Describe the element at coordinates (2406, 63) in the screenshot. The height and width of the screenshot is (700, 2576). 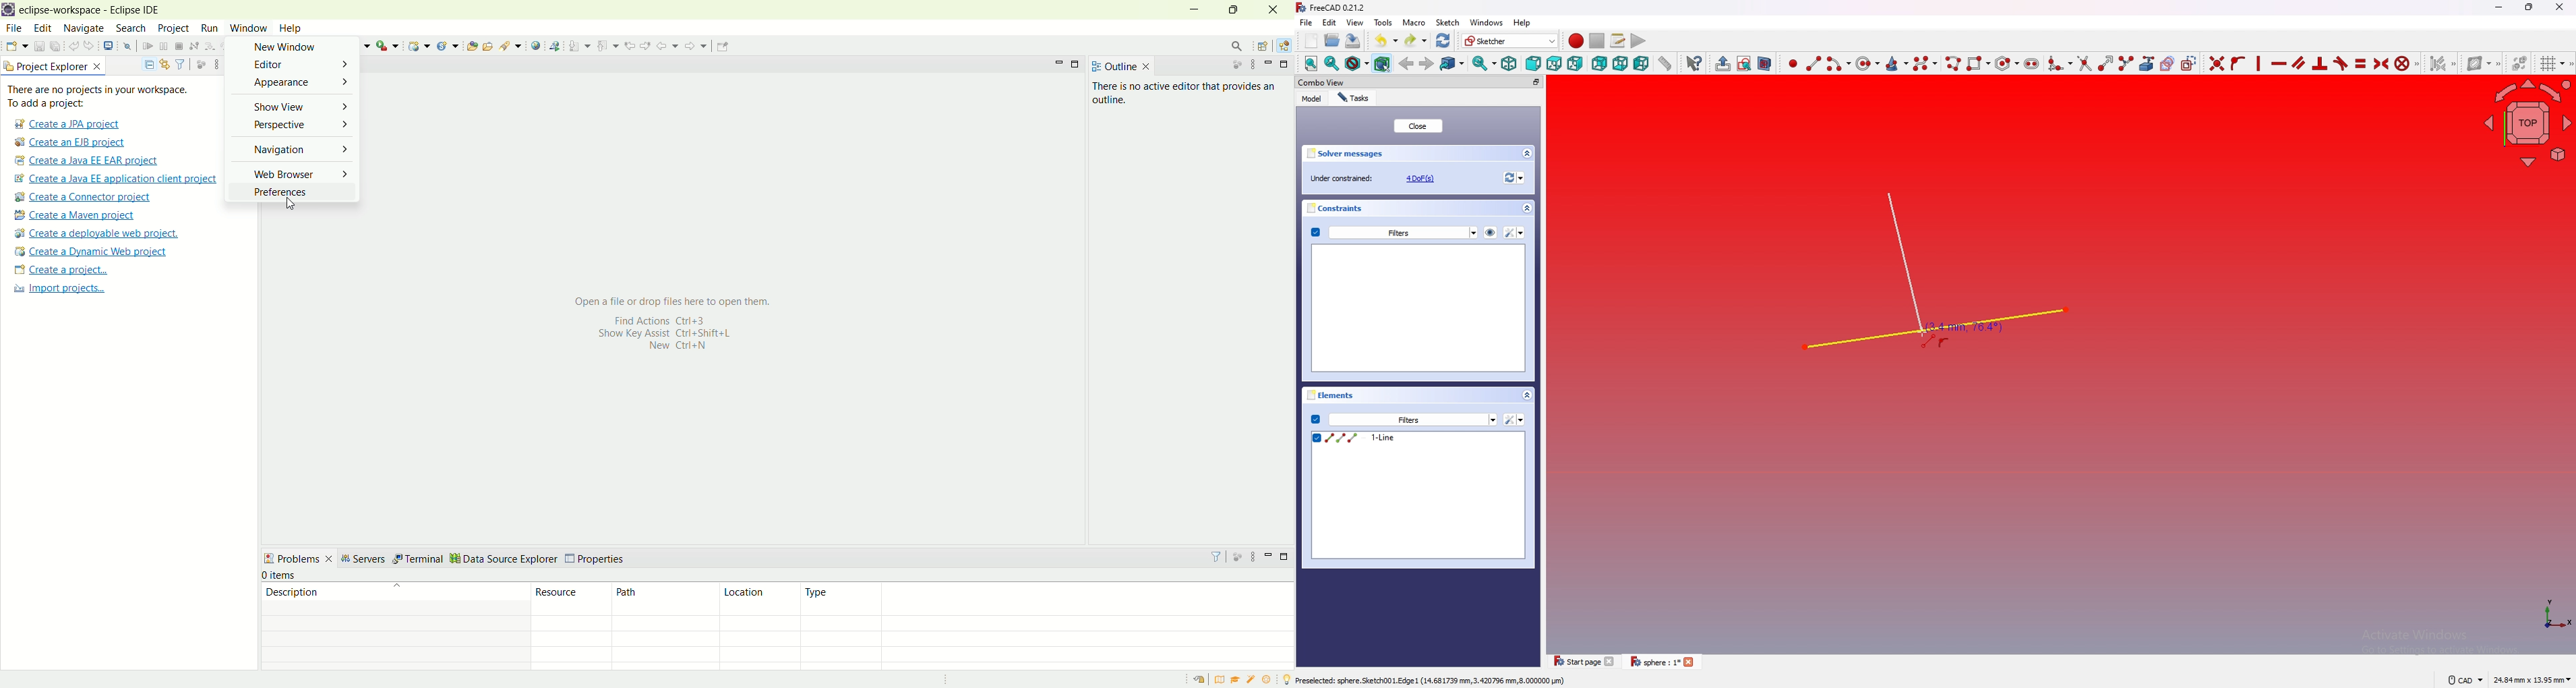
I see `Constrain block` at that location.